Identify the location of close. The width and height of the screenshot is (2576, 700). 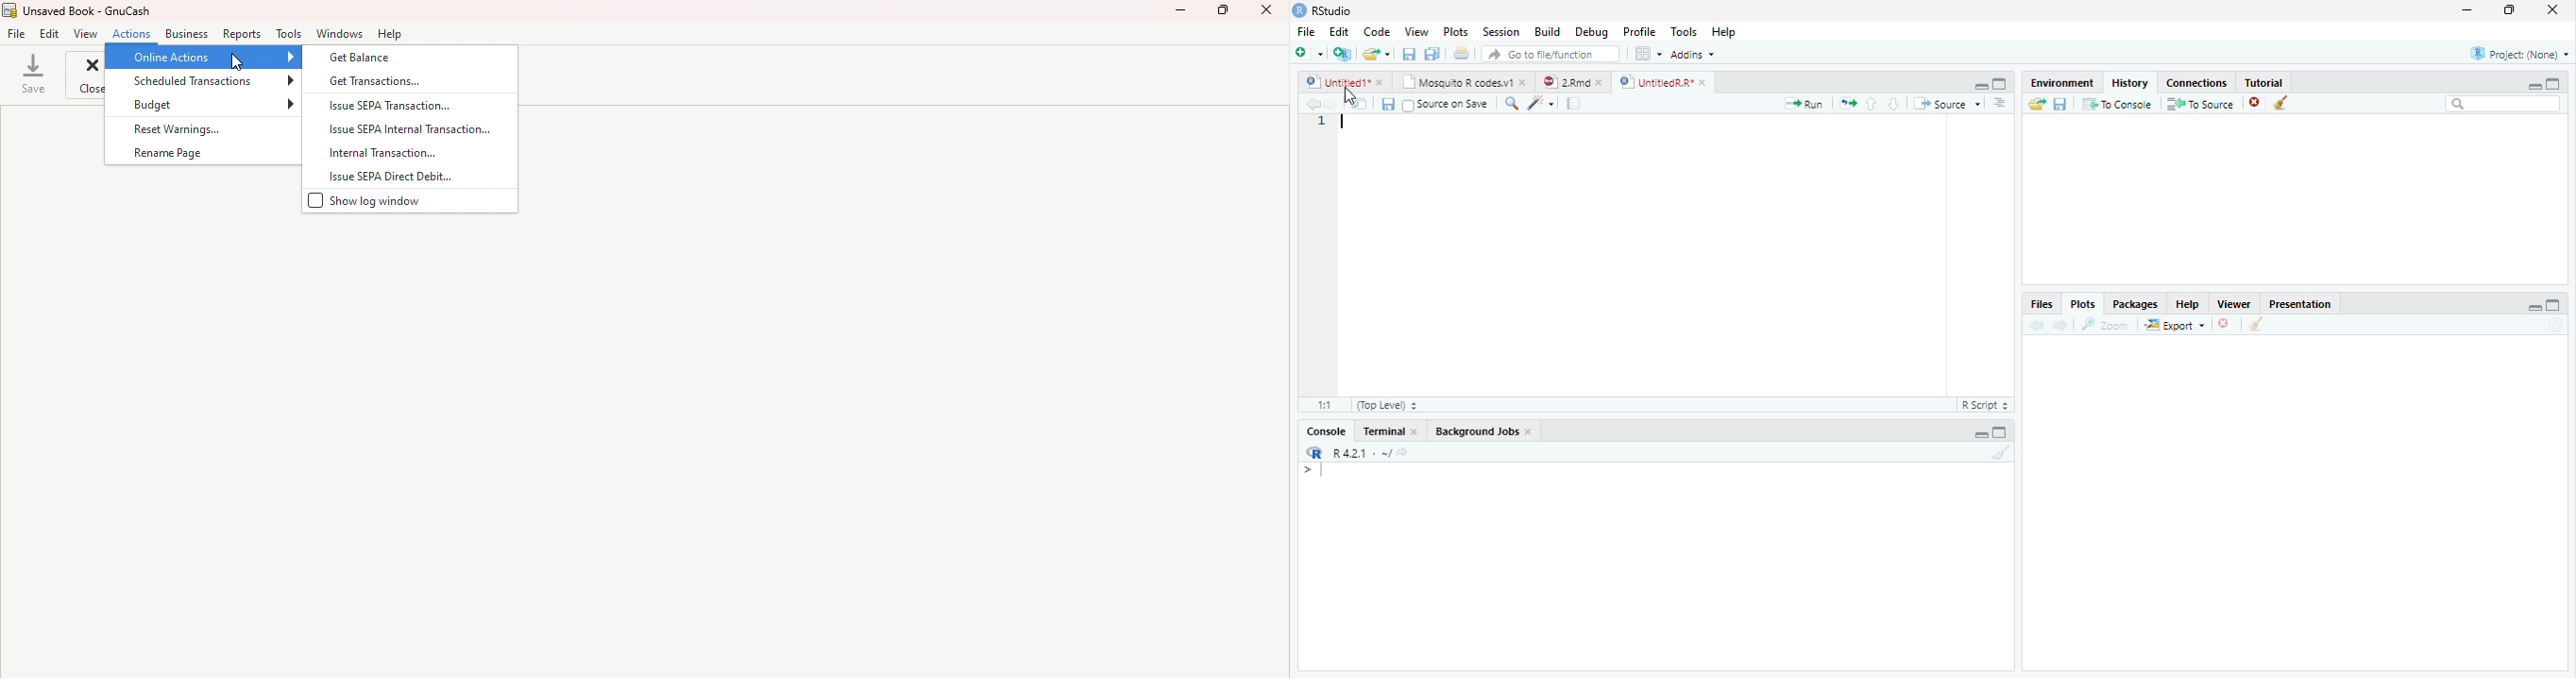
(2553, 9).